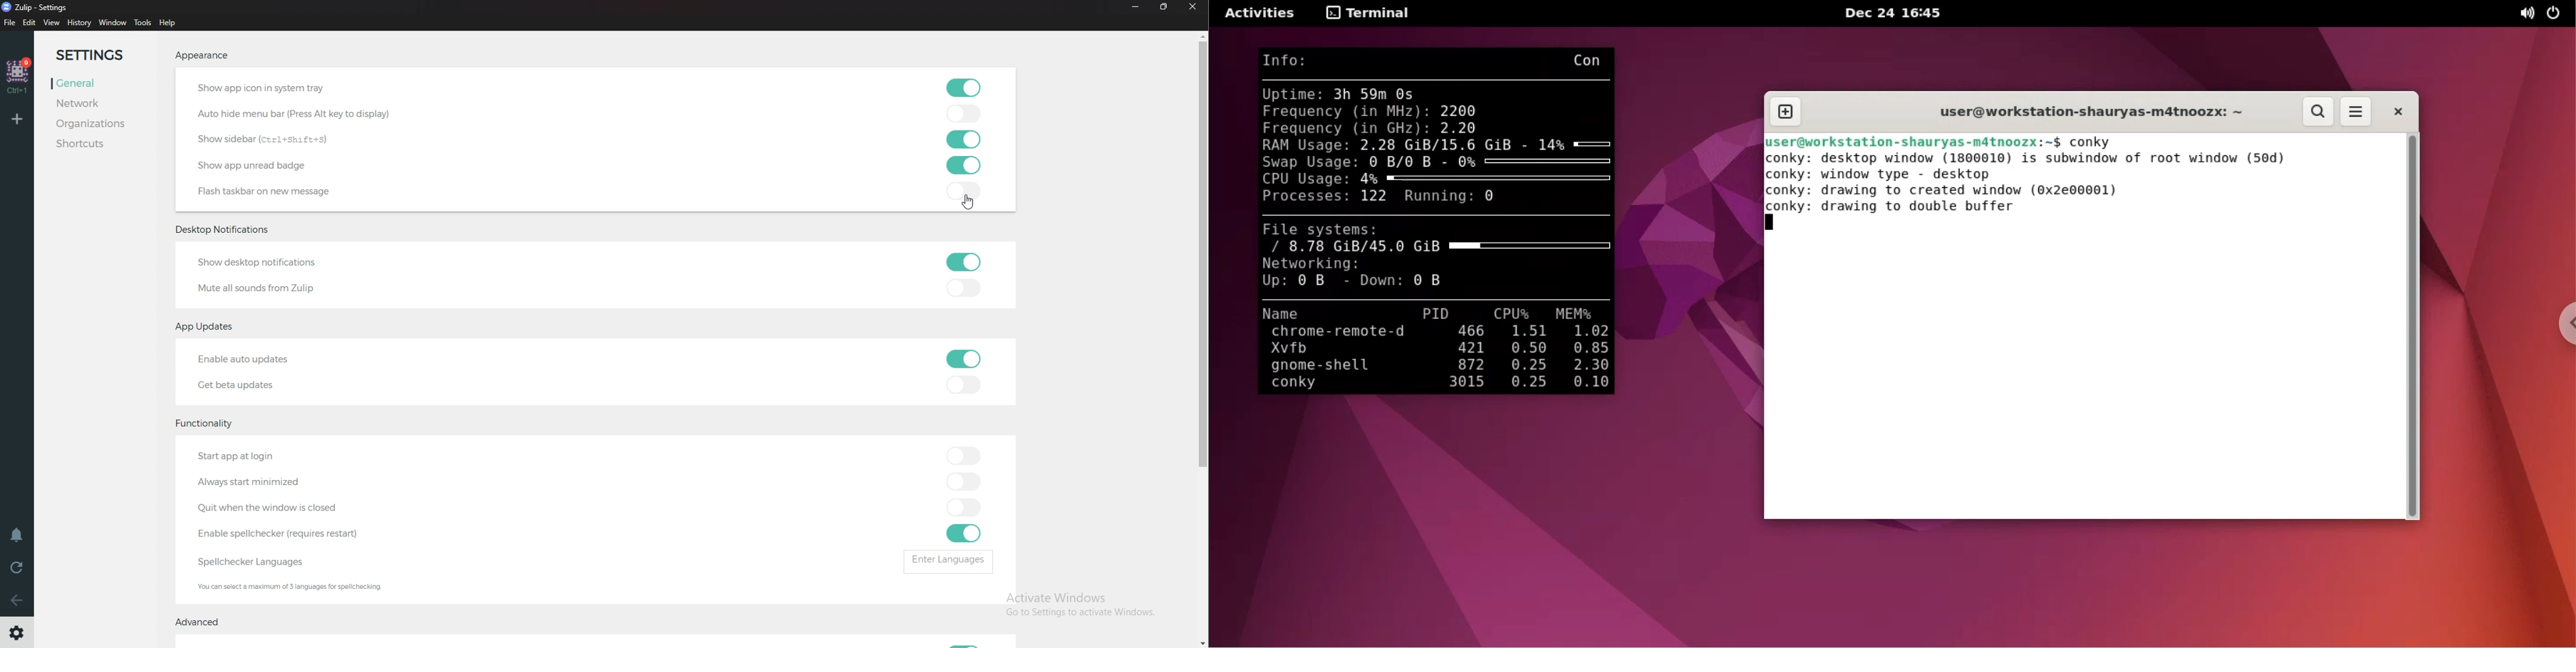 Image resolution: width=2576 pixels, height=672 pixels. What do you see at coordinates (96, 82) in the screenshot?
I see `General` at bounding box center [96, 82].